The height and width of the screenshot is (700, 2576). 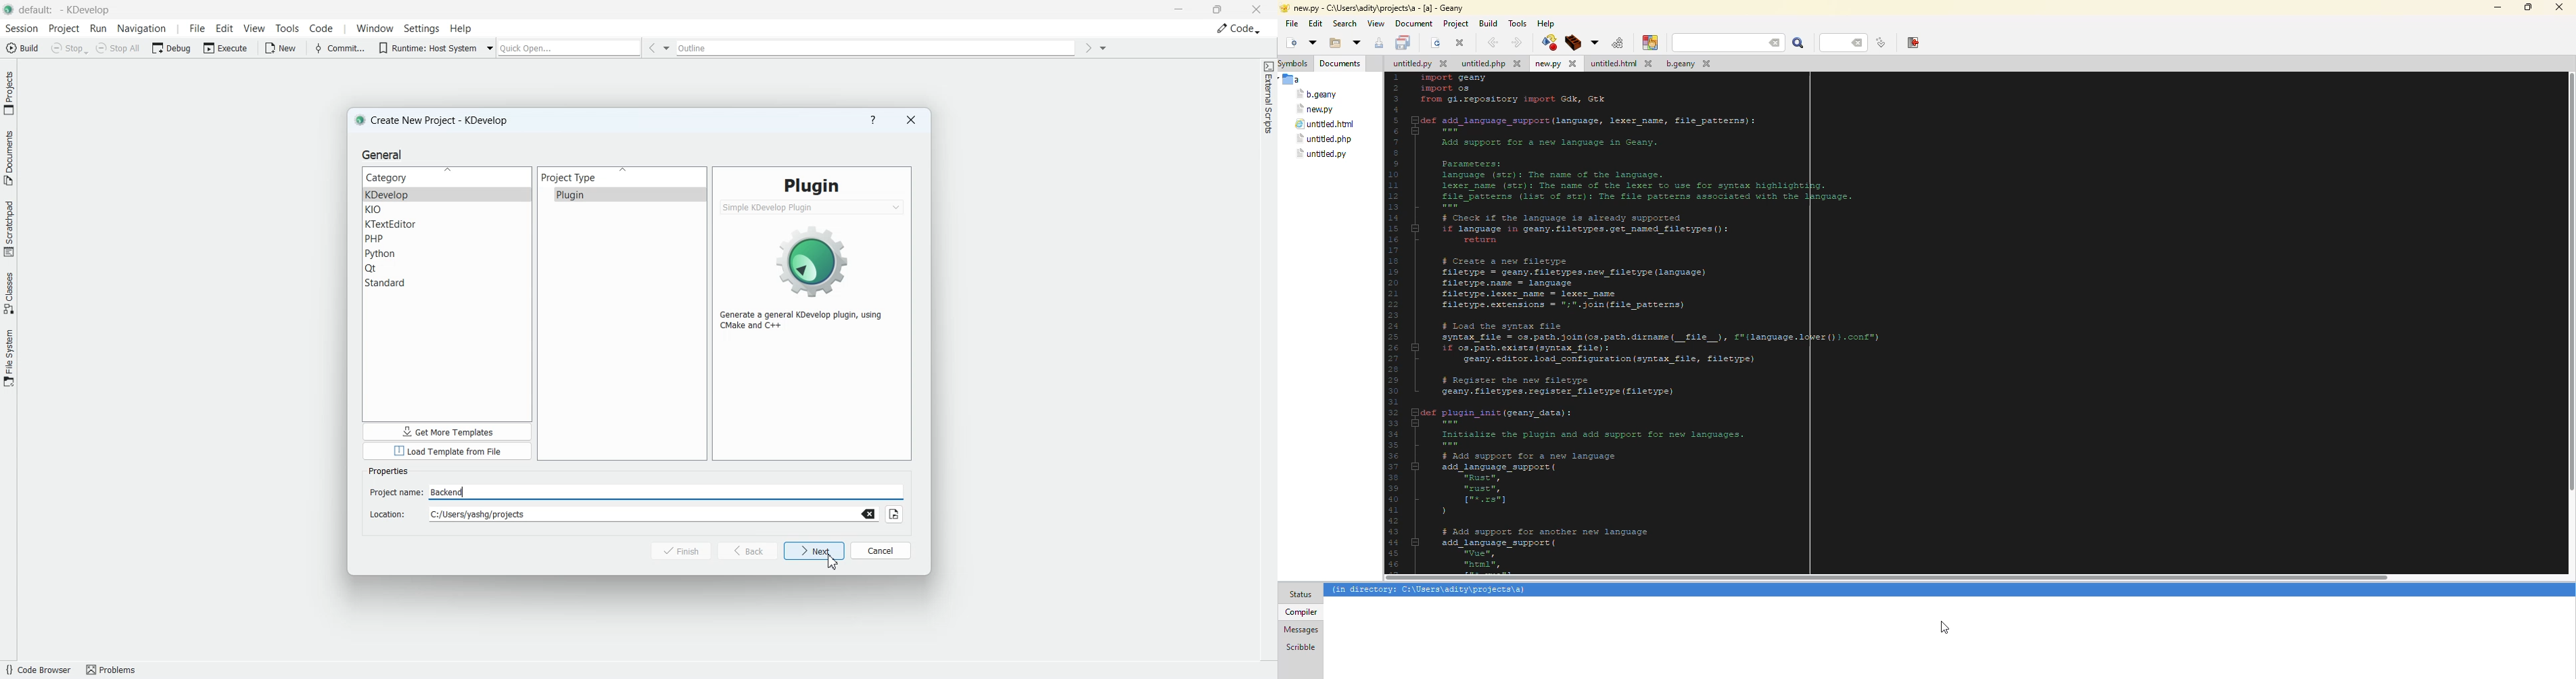 What do you see at coordinates (833, 563) in the screenshot?
I see `Cursor` at bounding box center [833, 563].